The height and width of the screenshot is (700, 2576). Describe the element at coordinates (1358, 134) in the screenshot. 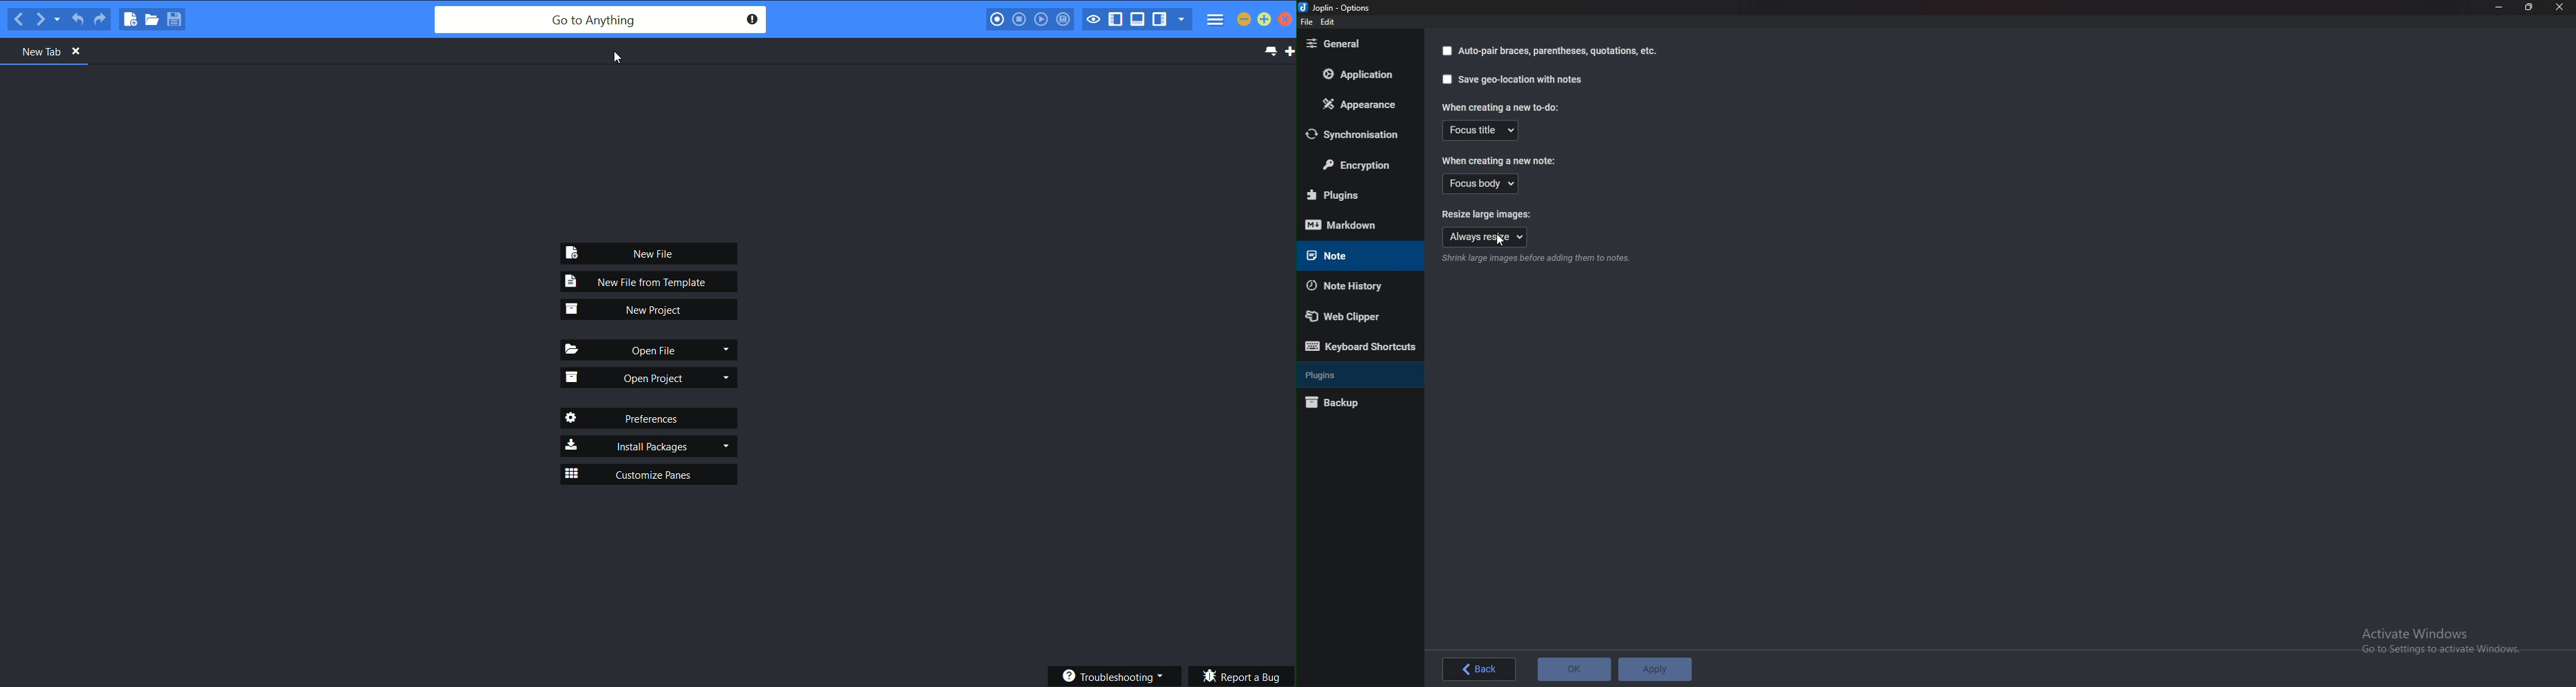

I see `Synchronization` at that location.